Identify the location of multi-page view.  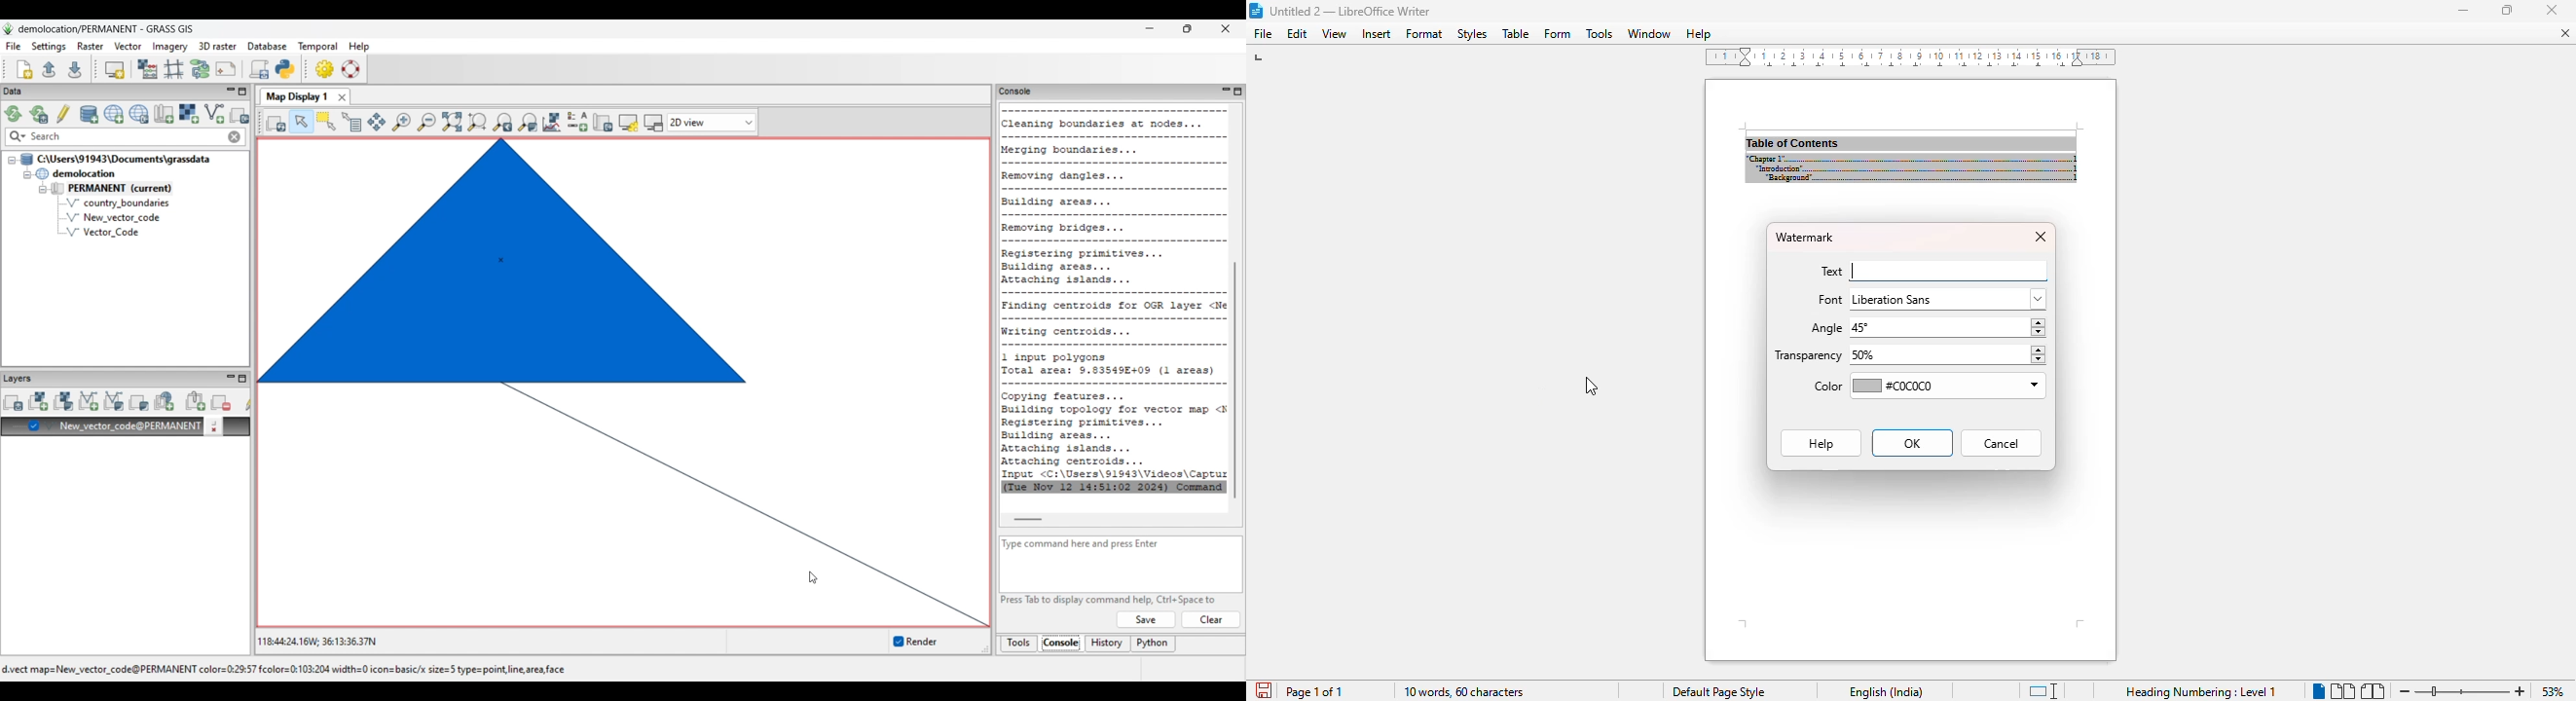
(2342, 690).